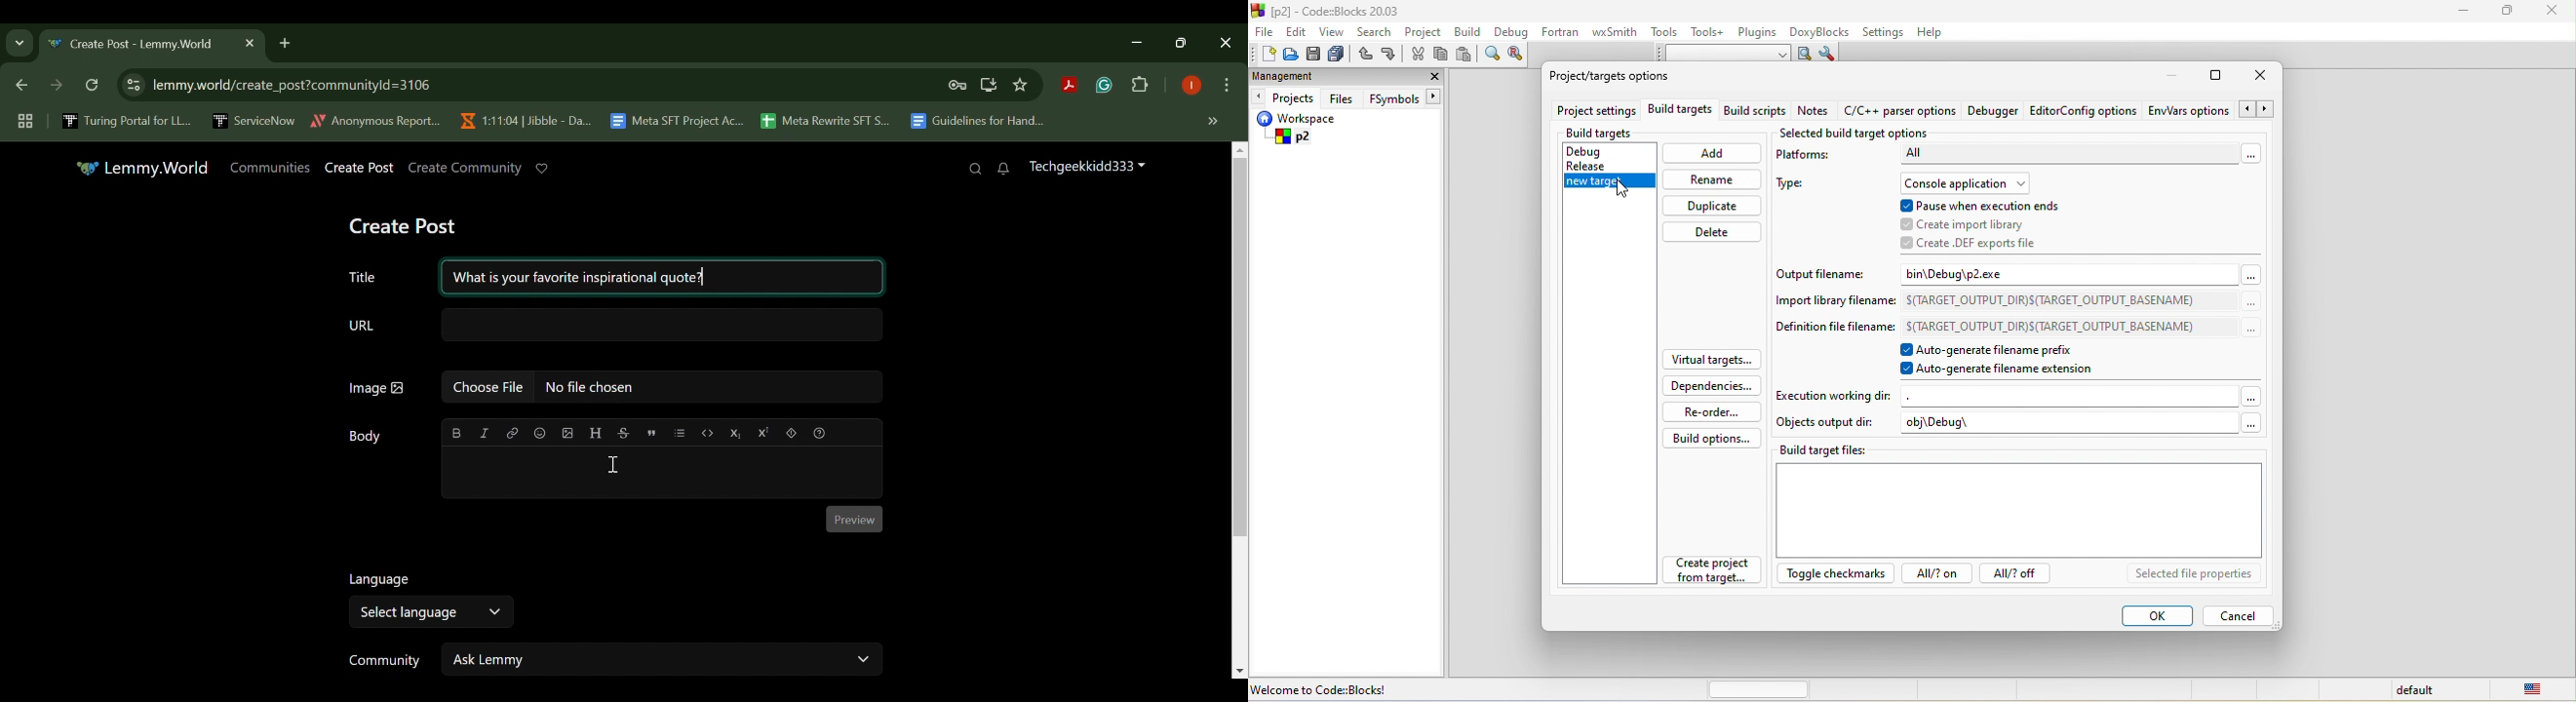 This screenshot has height=728, width=2576. What do you see at coordinates (1288, 57) in the screenshot?
I see `open` at bounding box center [1288, 57].